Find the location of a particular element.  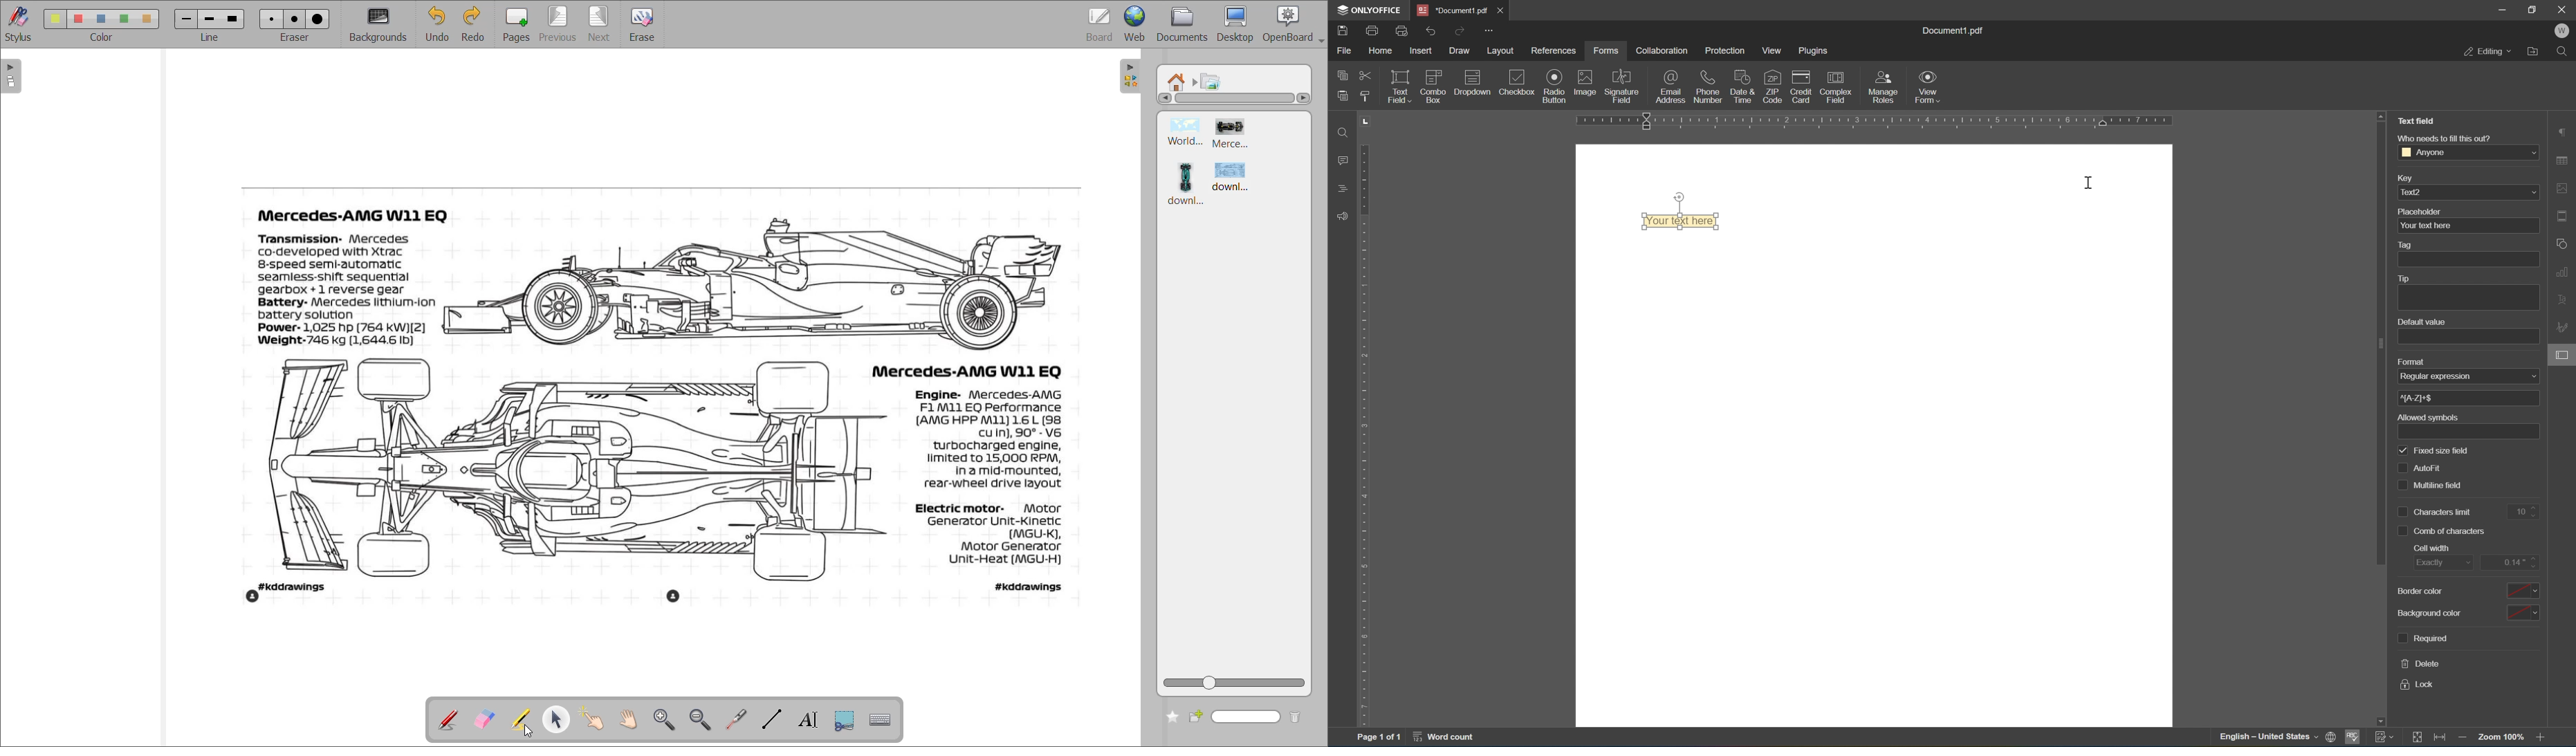

auto fill is located at coordinates (2419, 468).